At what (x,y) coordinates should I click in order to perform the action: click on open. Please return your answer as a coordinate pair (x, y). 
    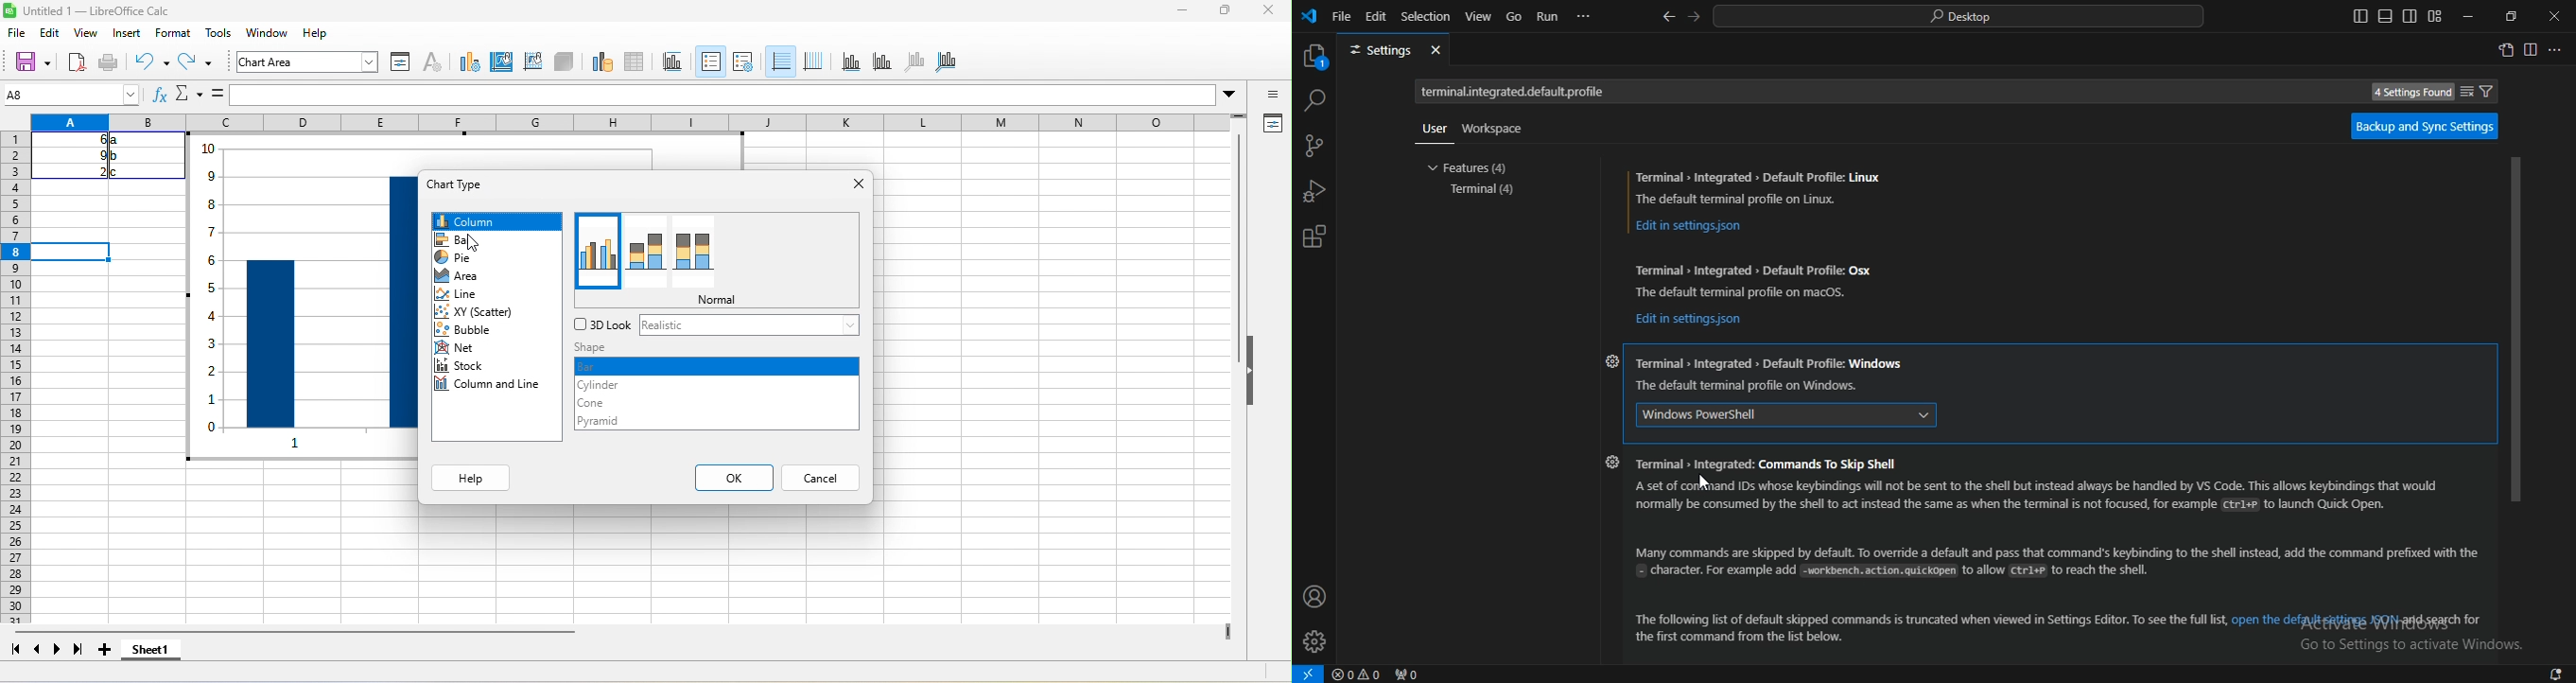
    Looking at the image, I should click on (75, 61).